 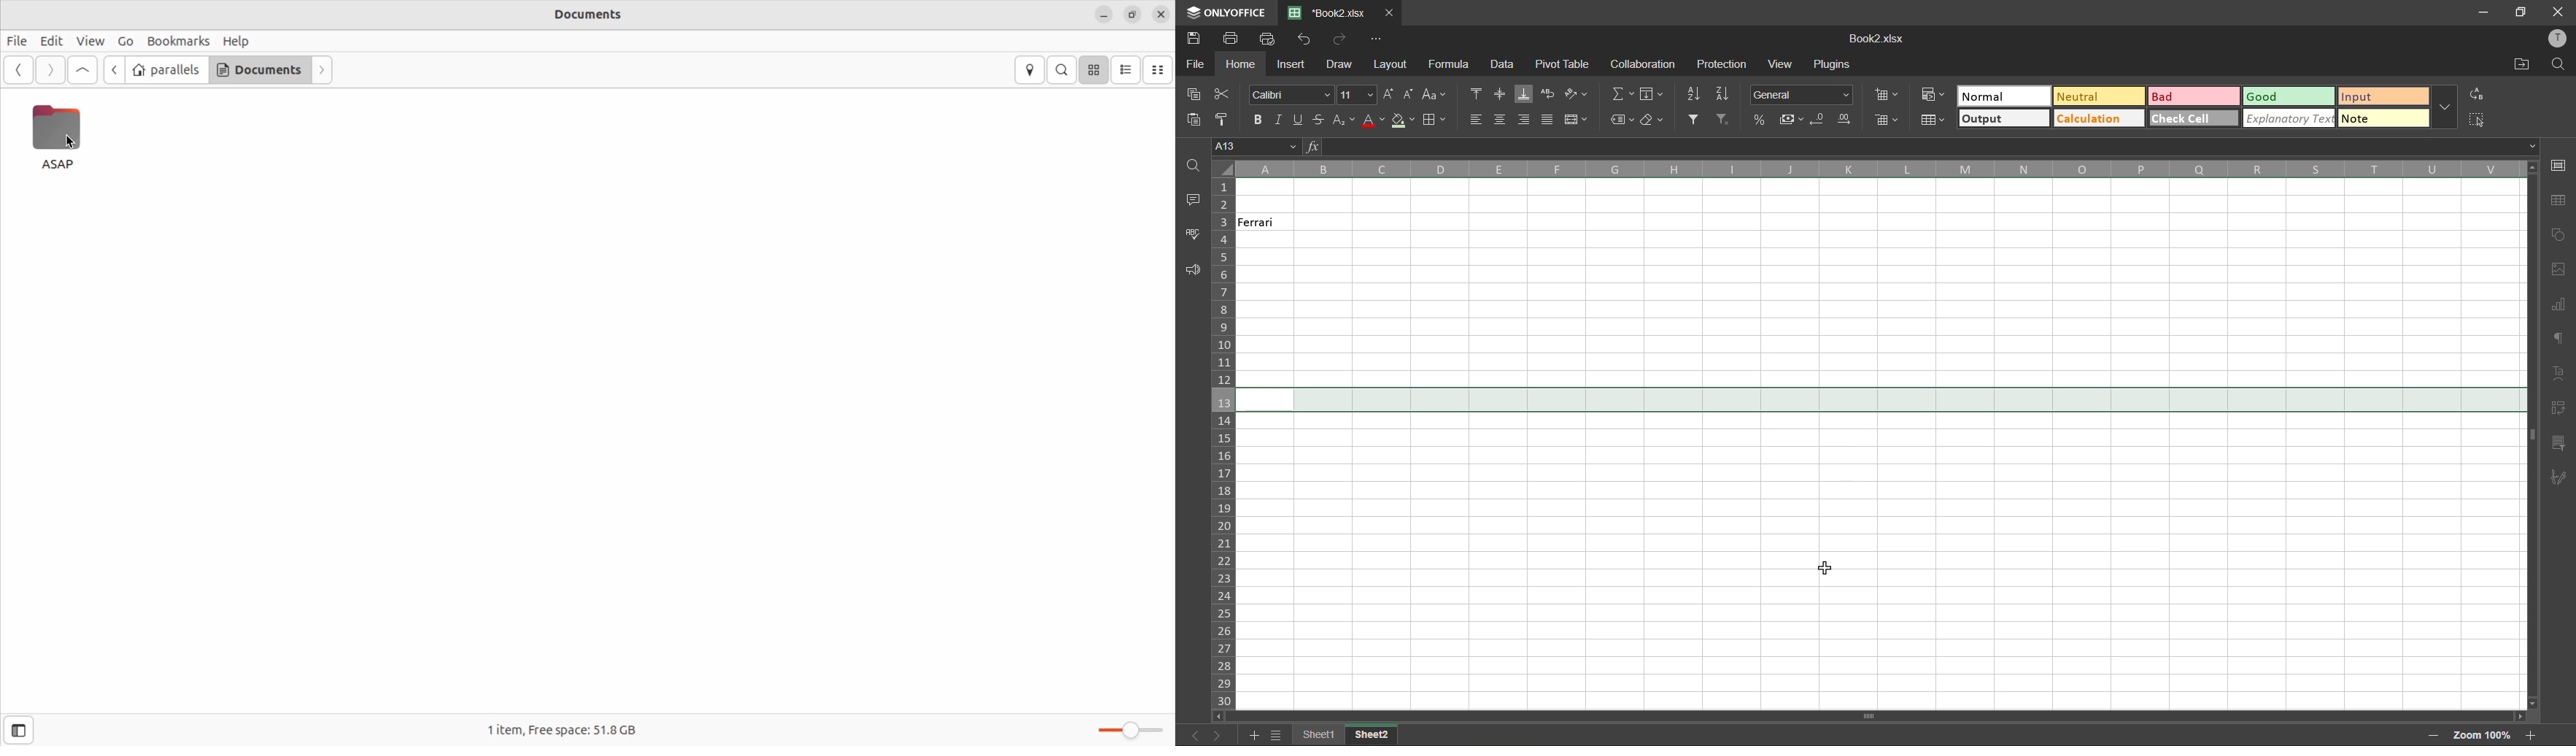 What do you see at coordinates (1357, 94) in the screenshot?
I see `font size` at bounding box center [1357, 94].